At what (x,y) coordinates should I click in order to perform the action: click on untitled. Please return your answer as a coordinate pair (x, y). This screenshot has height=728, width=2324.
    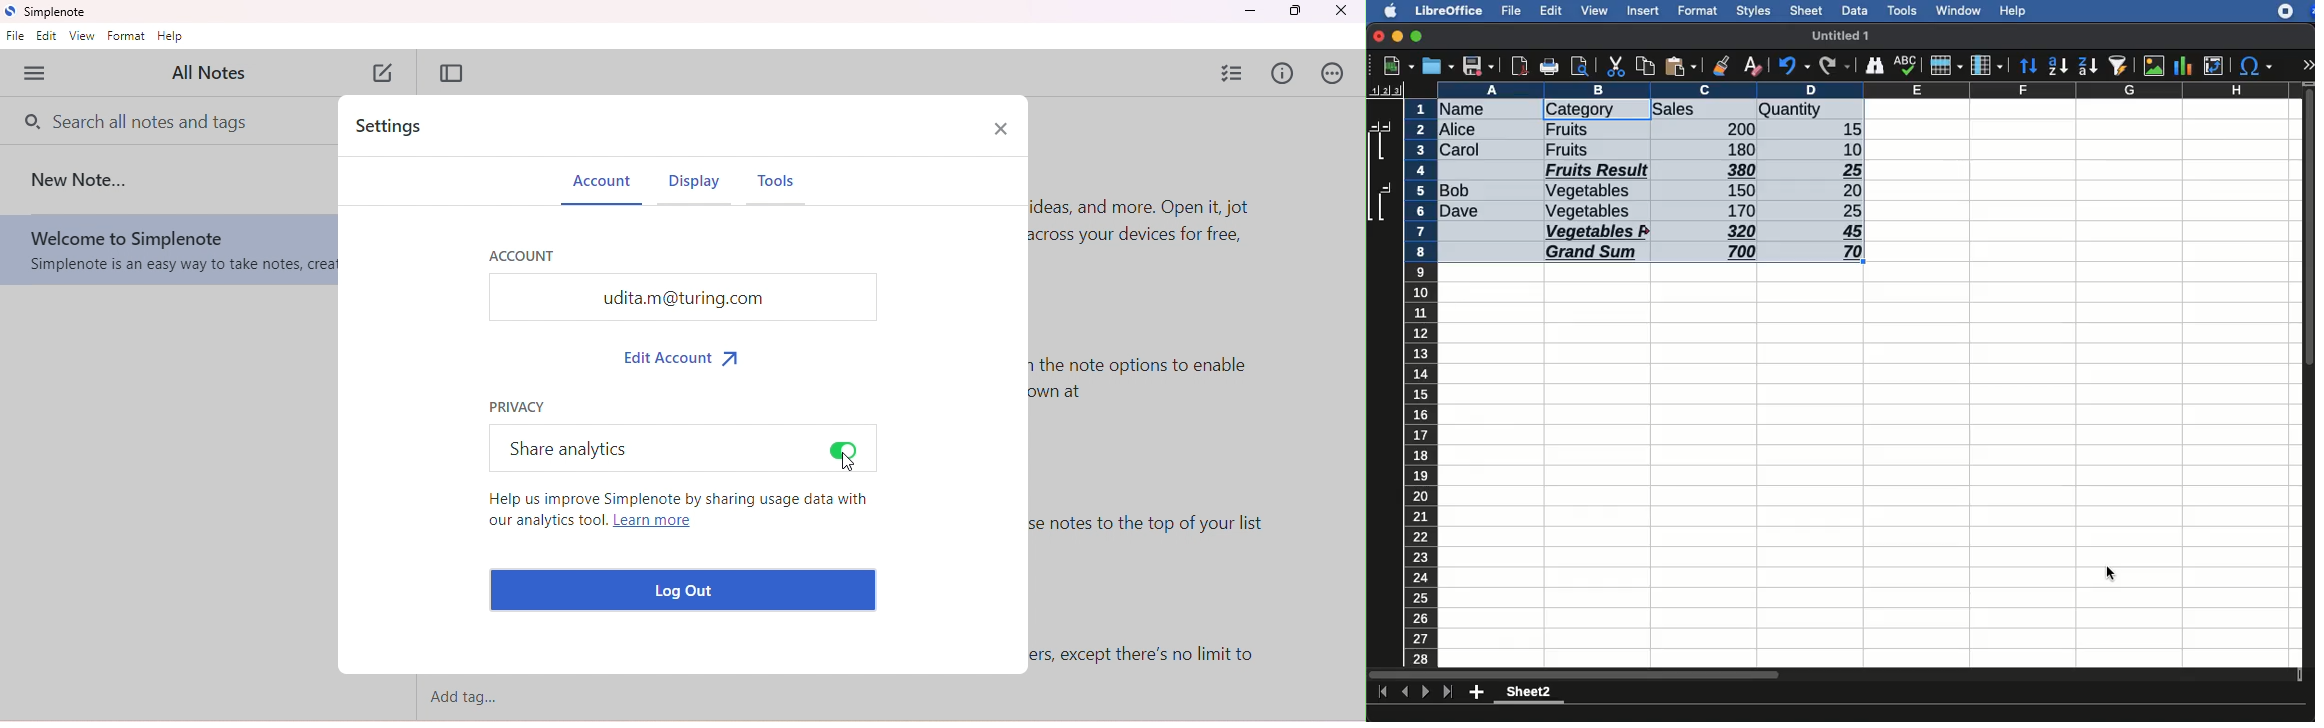
    Looking at the image, I should click on (1832, 36).